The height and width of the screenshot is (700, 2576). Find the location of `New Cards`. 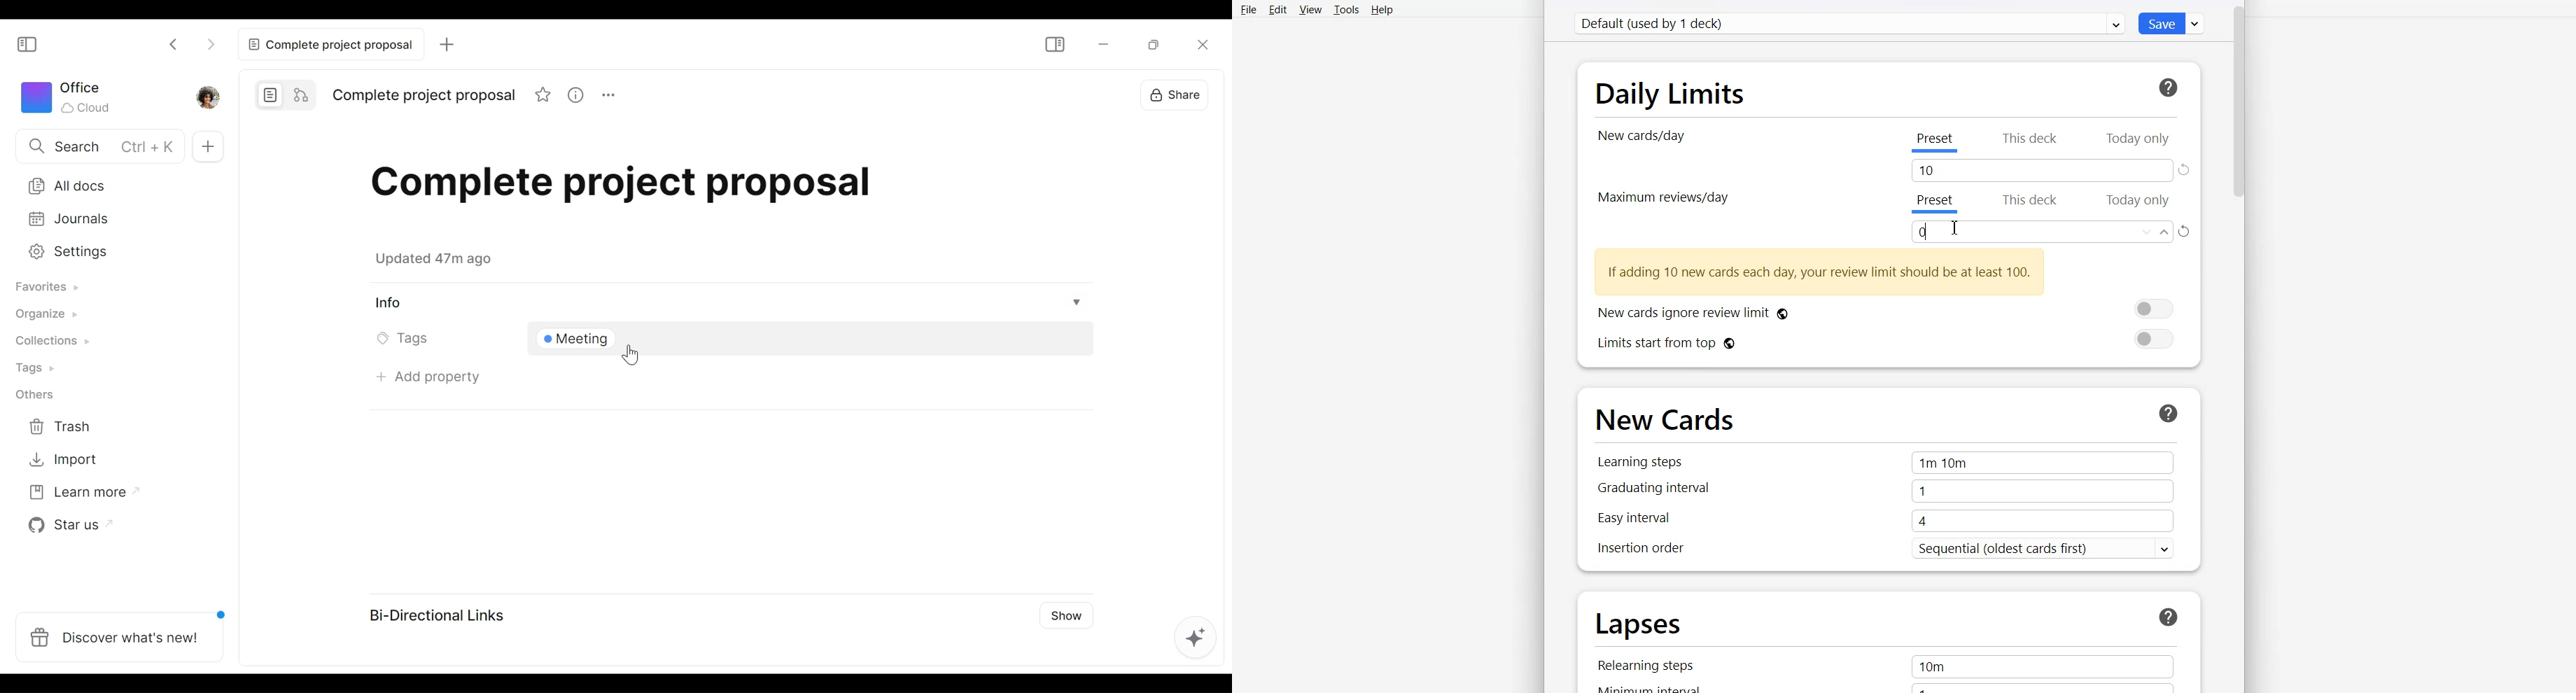

New Cards is located at coordinates (1668, 421).